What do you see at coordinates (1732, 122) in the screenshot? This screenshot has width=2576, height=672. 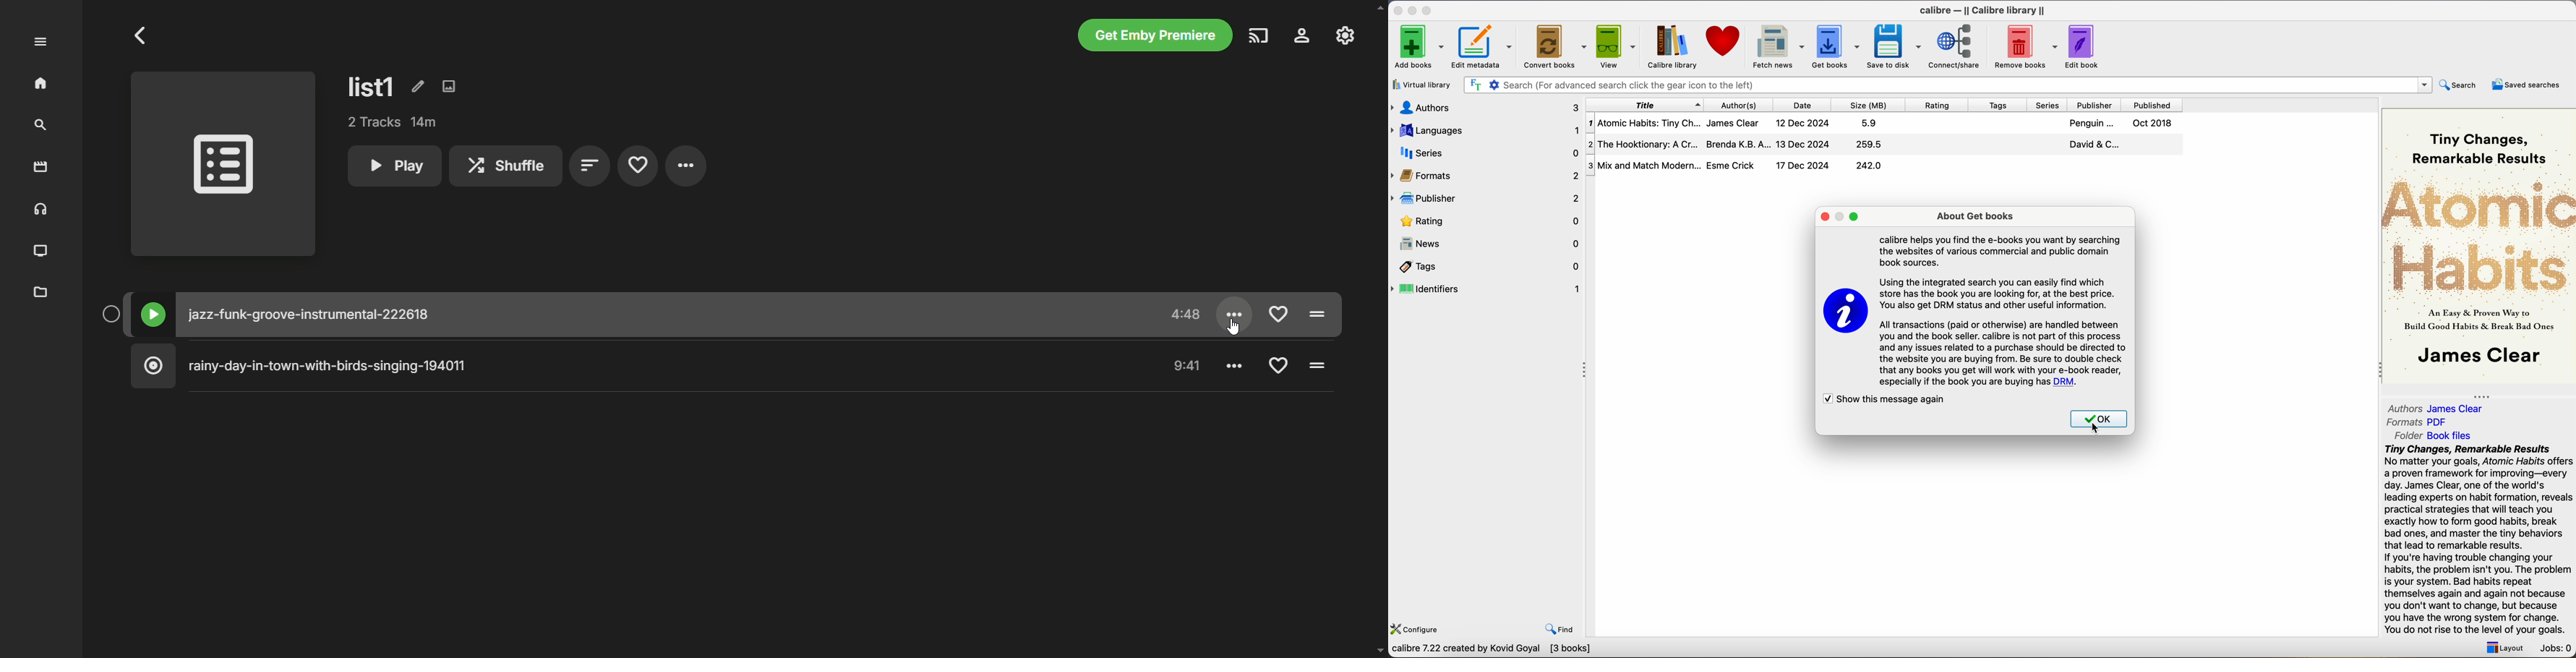 I see `James Clear` at bounding box center [1732, 122].